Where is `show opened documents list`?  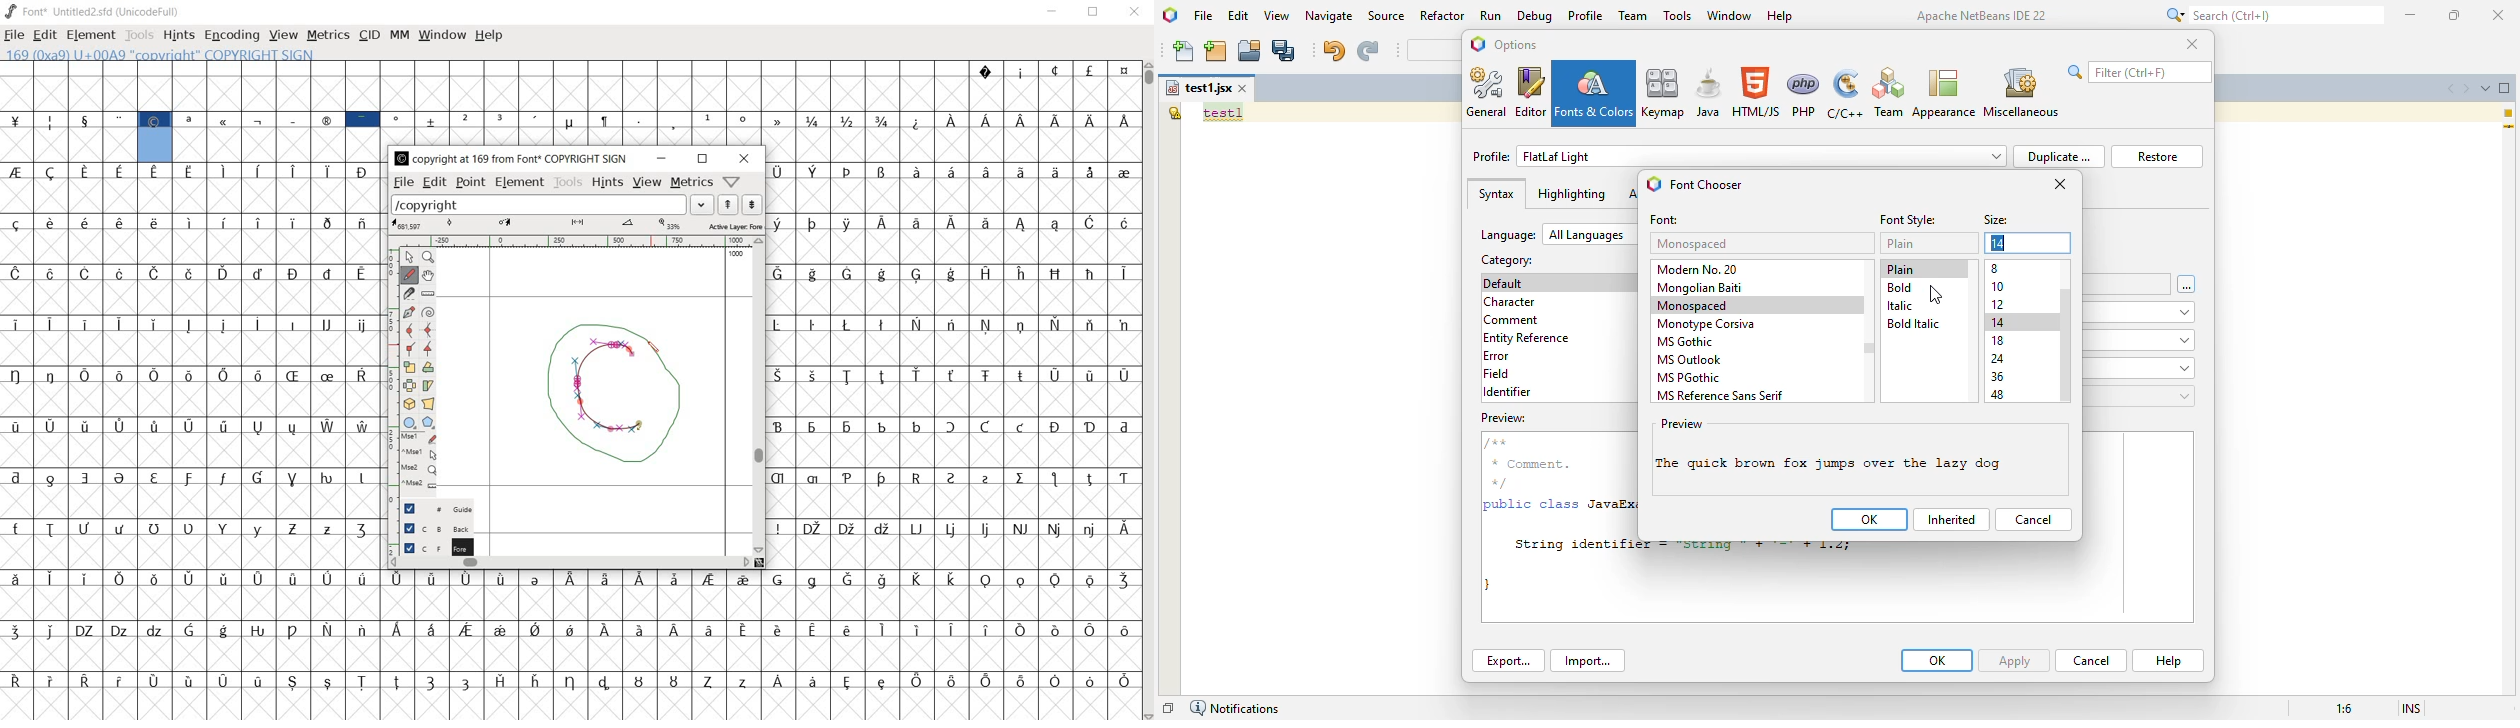
show opened documents list is located at coordinates (2486, 87).